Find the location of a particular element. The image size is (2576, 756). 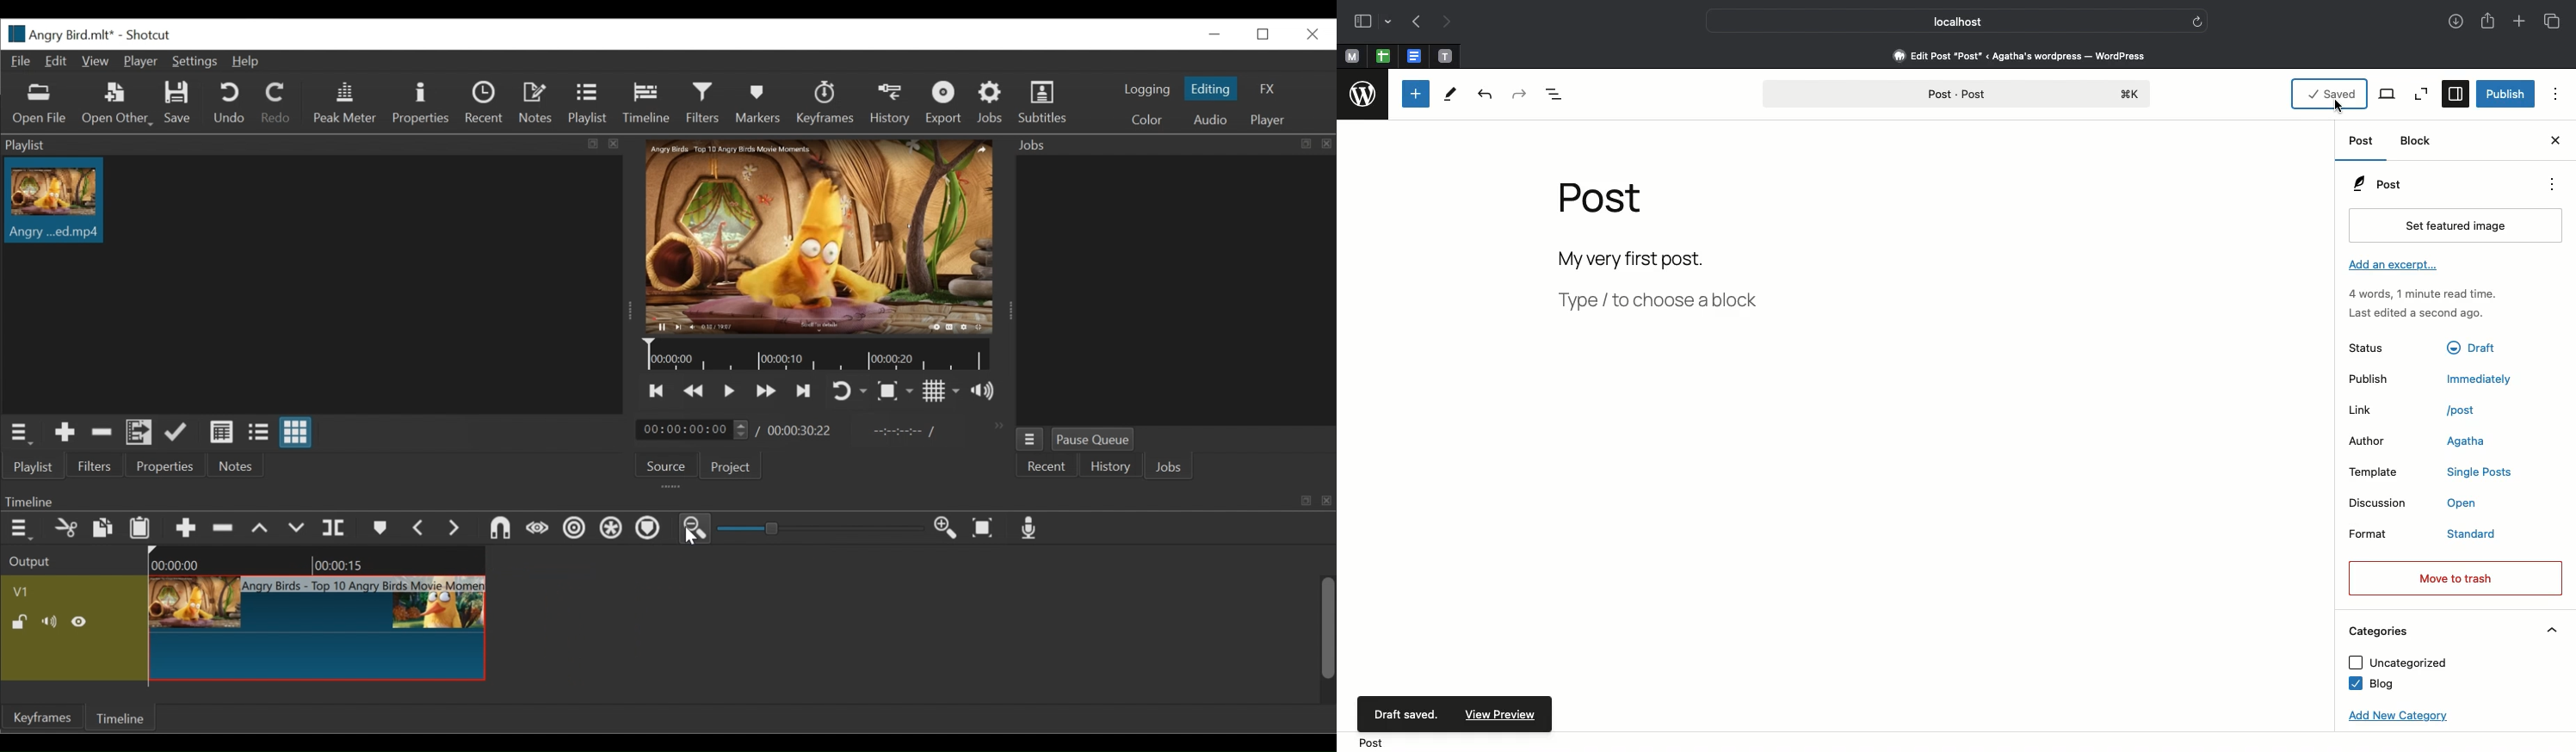

Categories is located at coordinates (2376, 632).